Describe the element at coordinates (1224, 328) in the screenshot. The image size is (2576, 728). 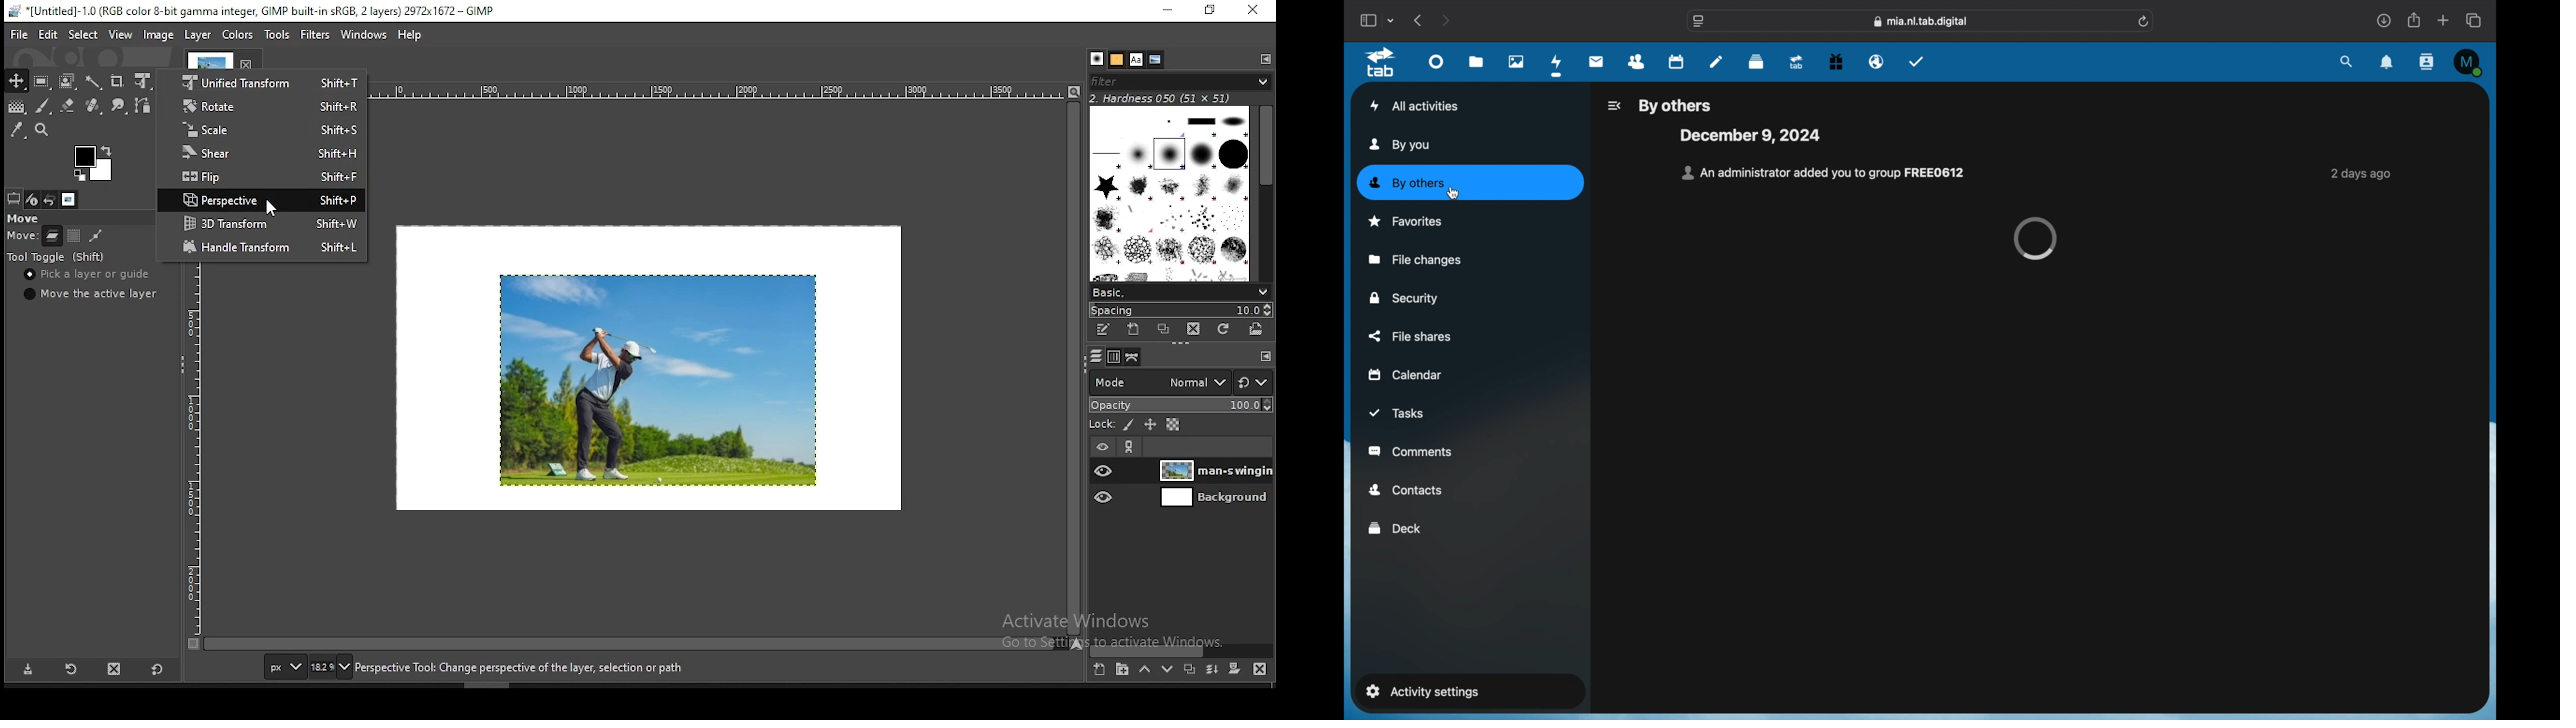
I see `refresh brushes` at that location.